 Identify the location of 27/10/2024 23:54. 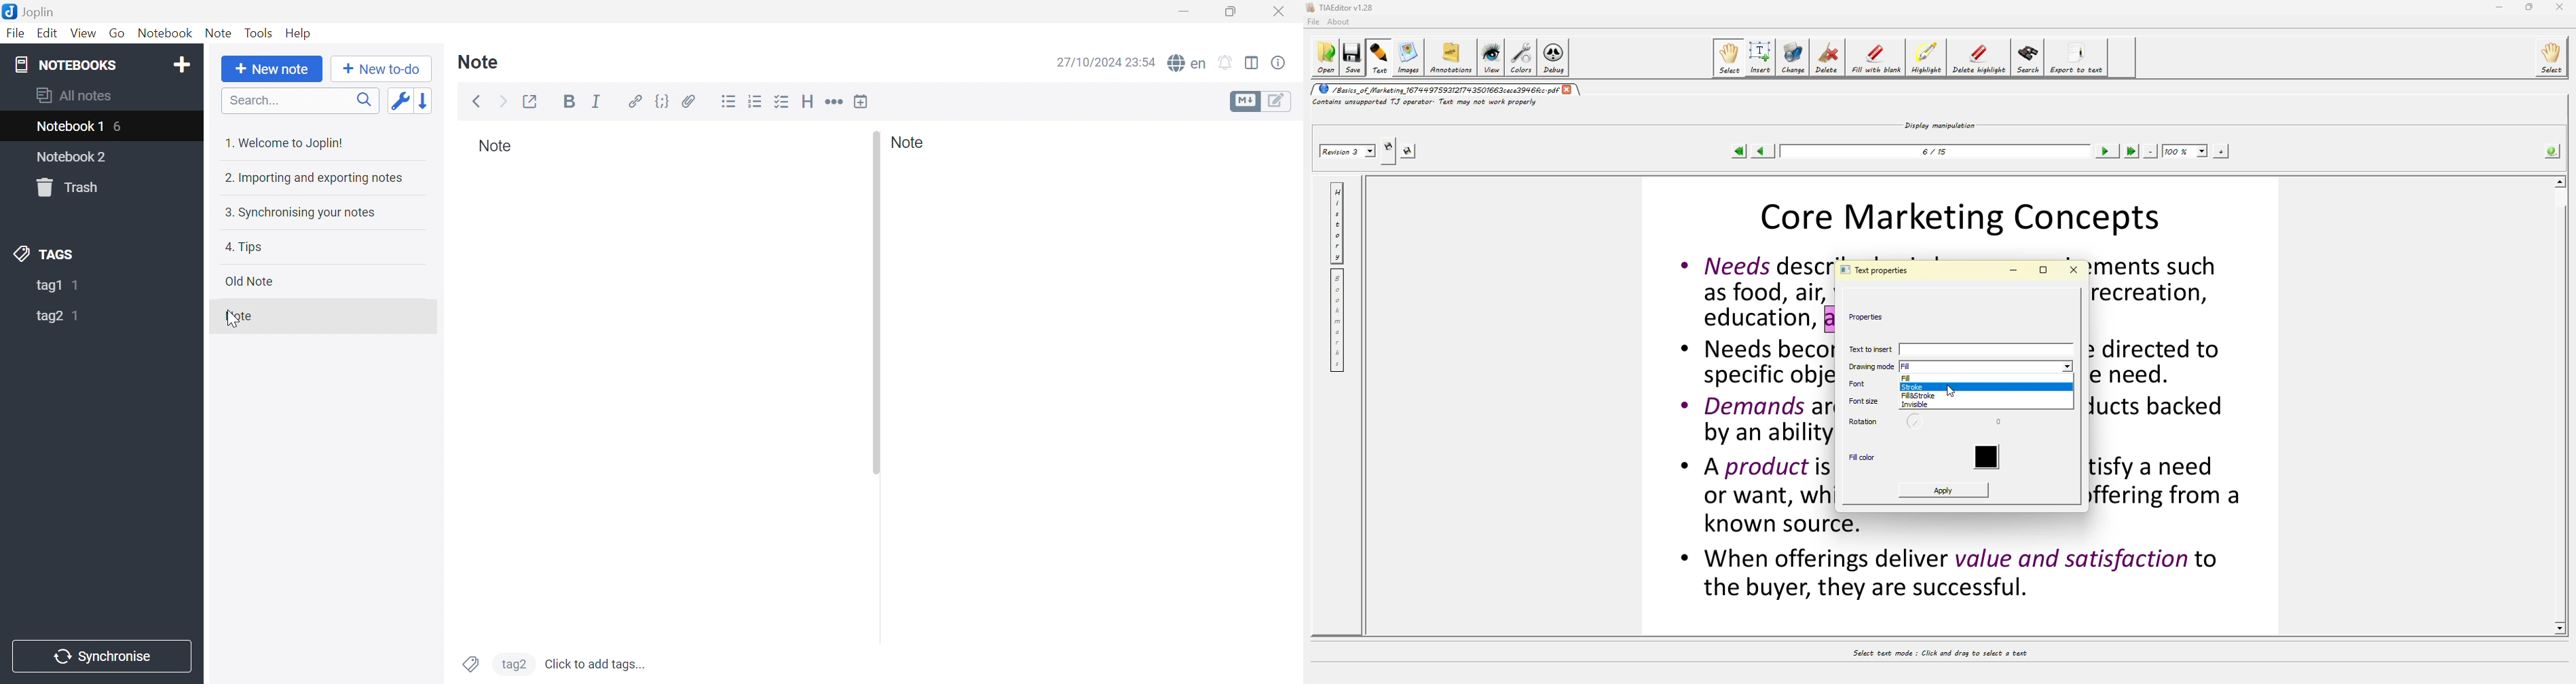
(1106, 62).